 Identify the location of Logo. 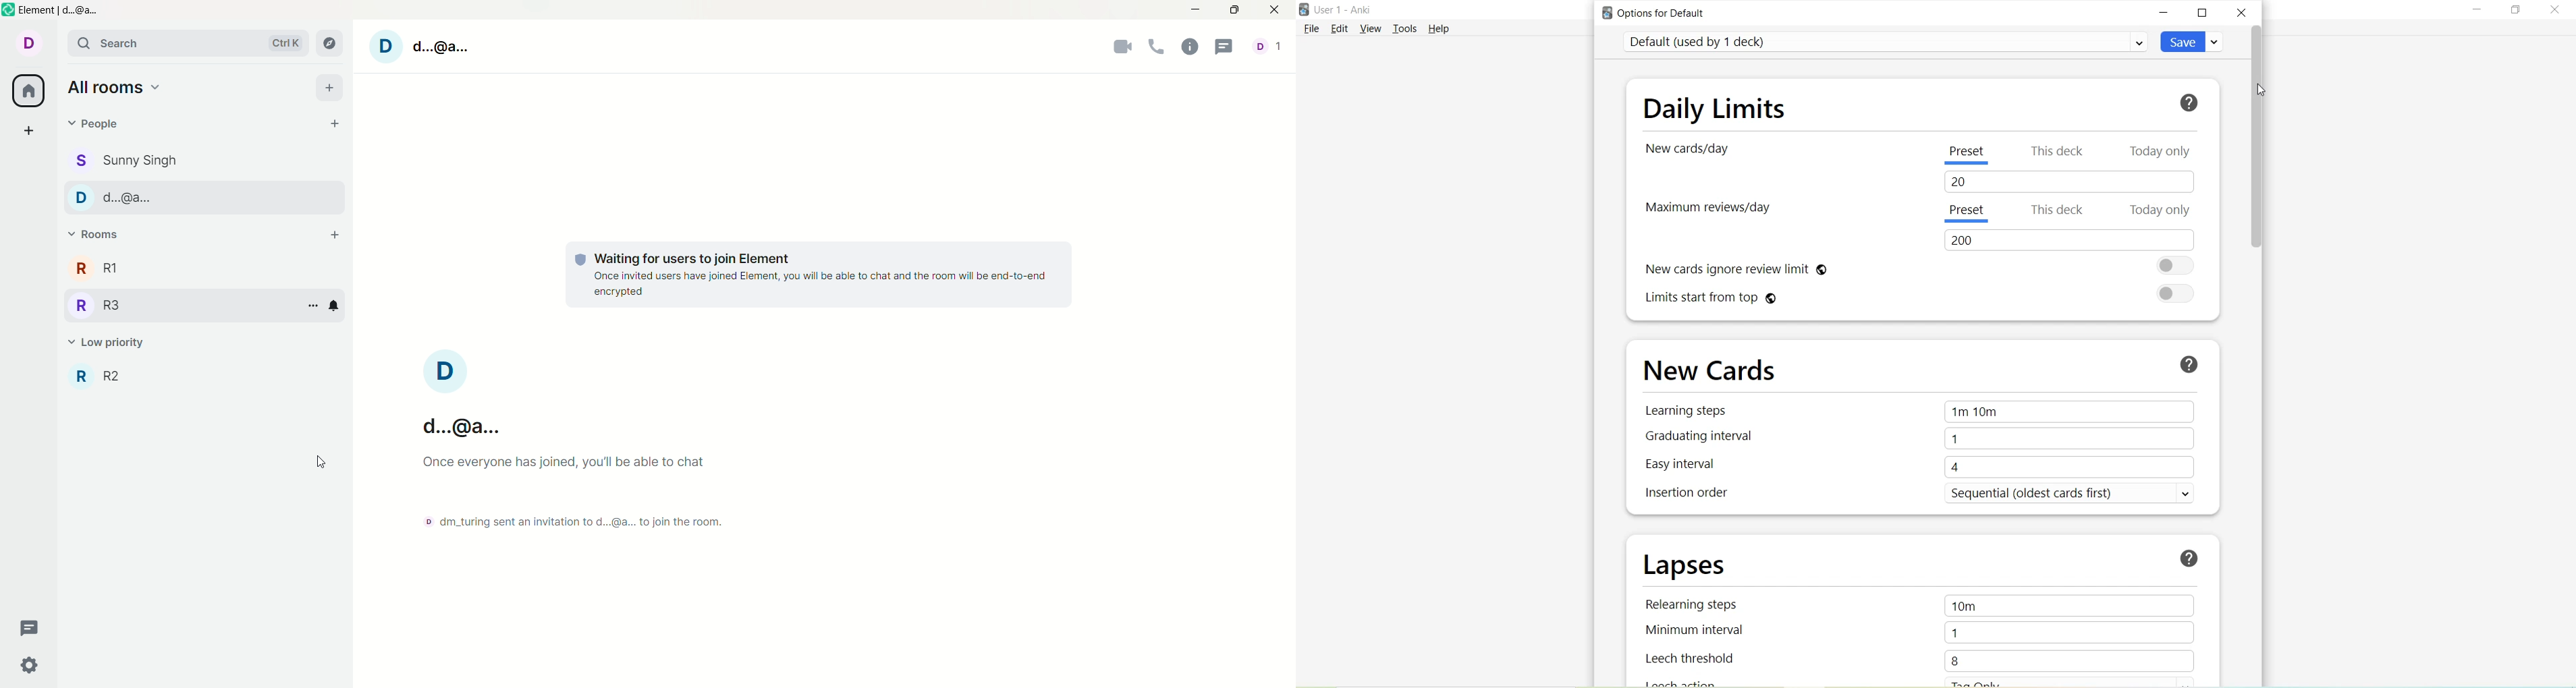
(1304, 10).